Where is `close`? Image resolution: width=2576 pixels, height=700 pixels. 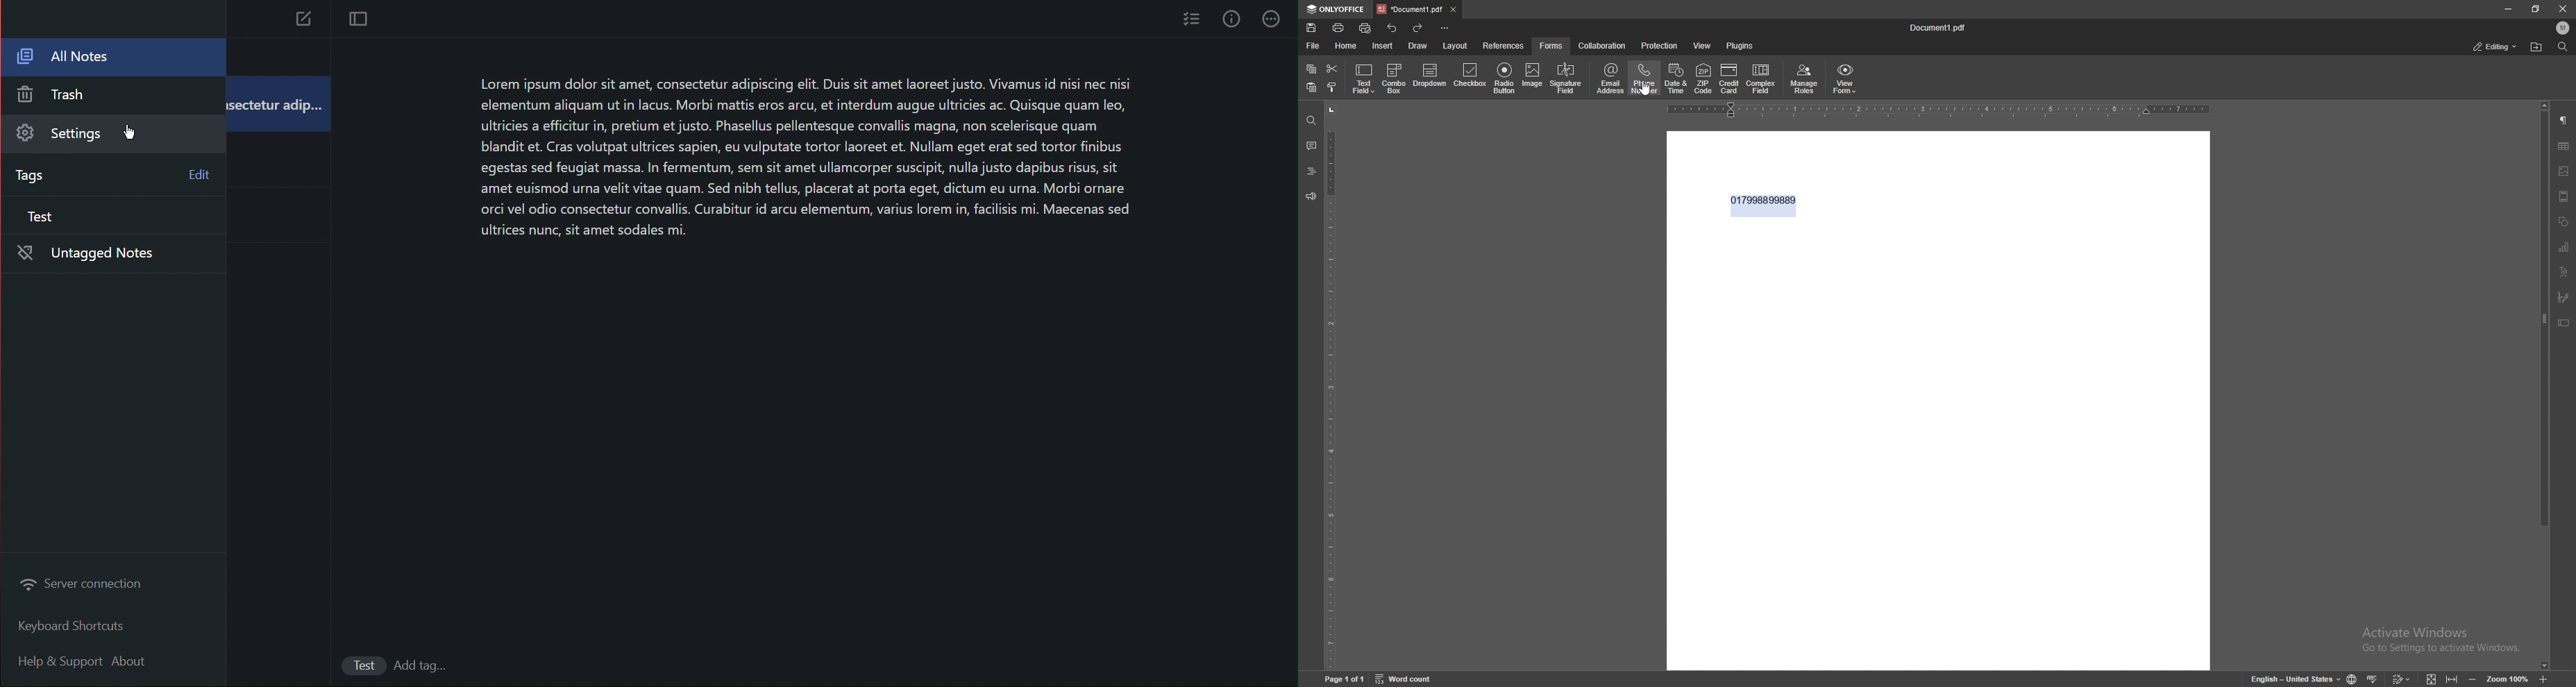 close is located at coordinates (2565, 9).